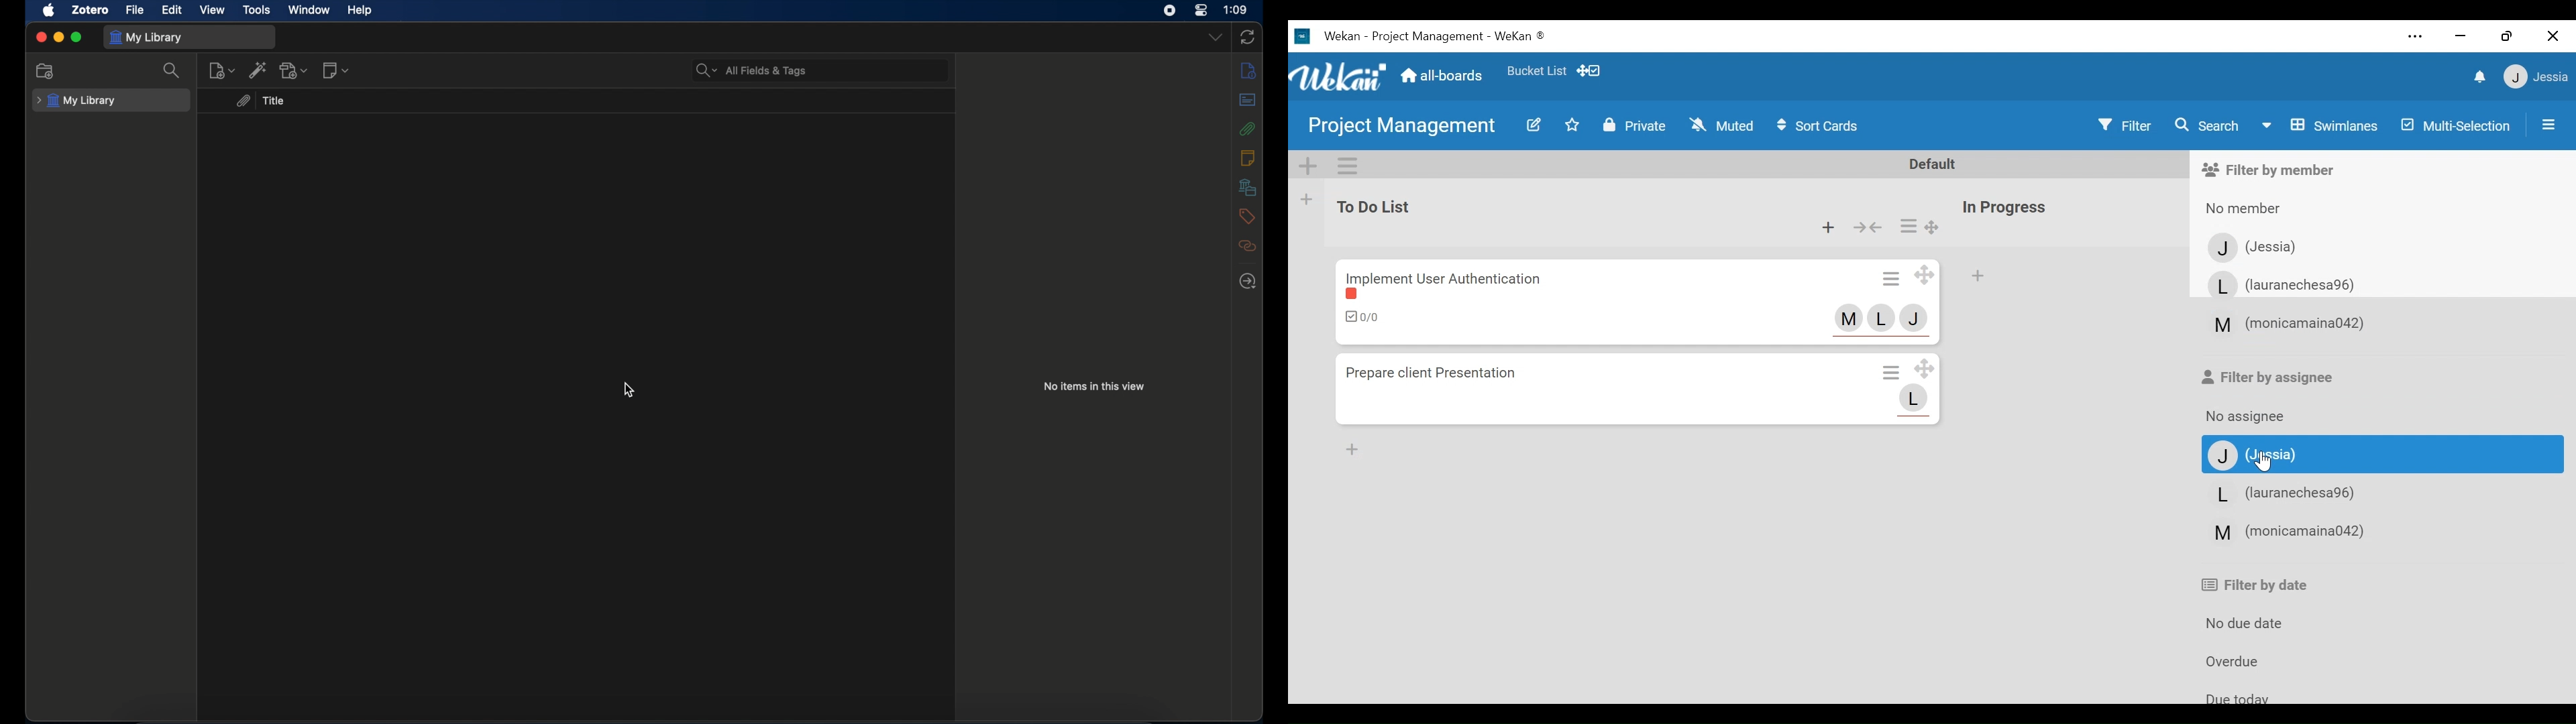 This screenshot has height=728, width=2576. Describe the element at coordinates (1248, 187) in the screenshot. I see `libraries` at that location.